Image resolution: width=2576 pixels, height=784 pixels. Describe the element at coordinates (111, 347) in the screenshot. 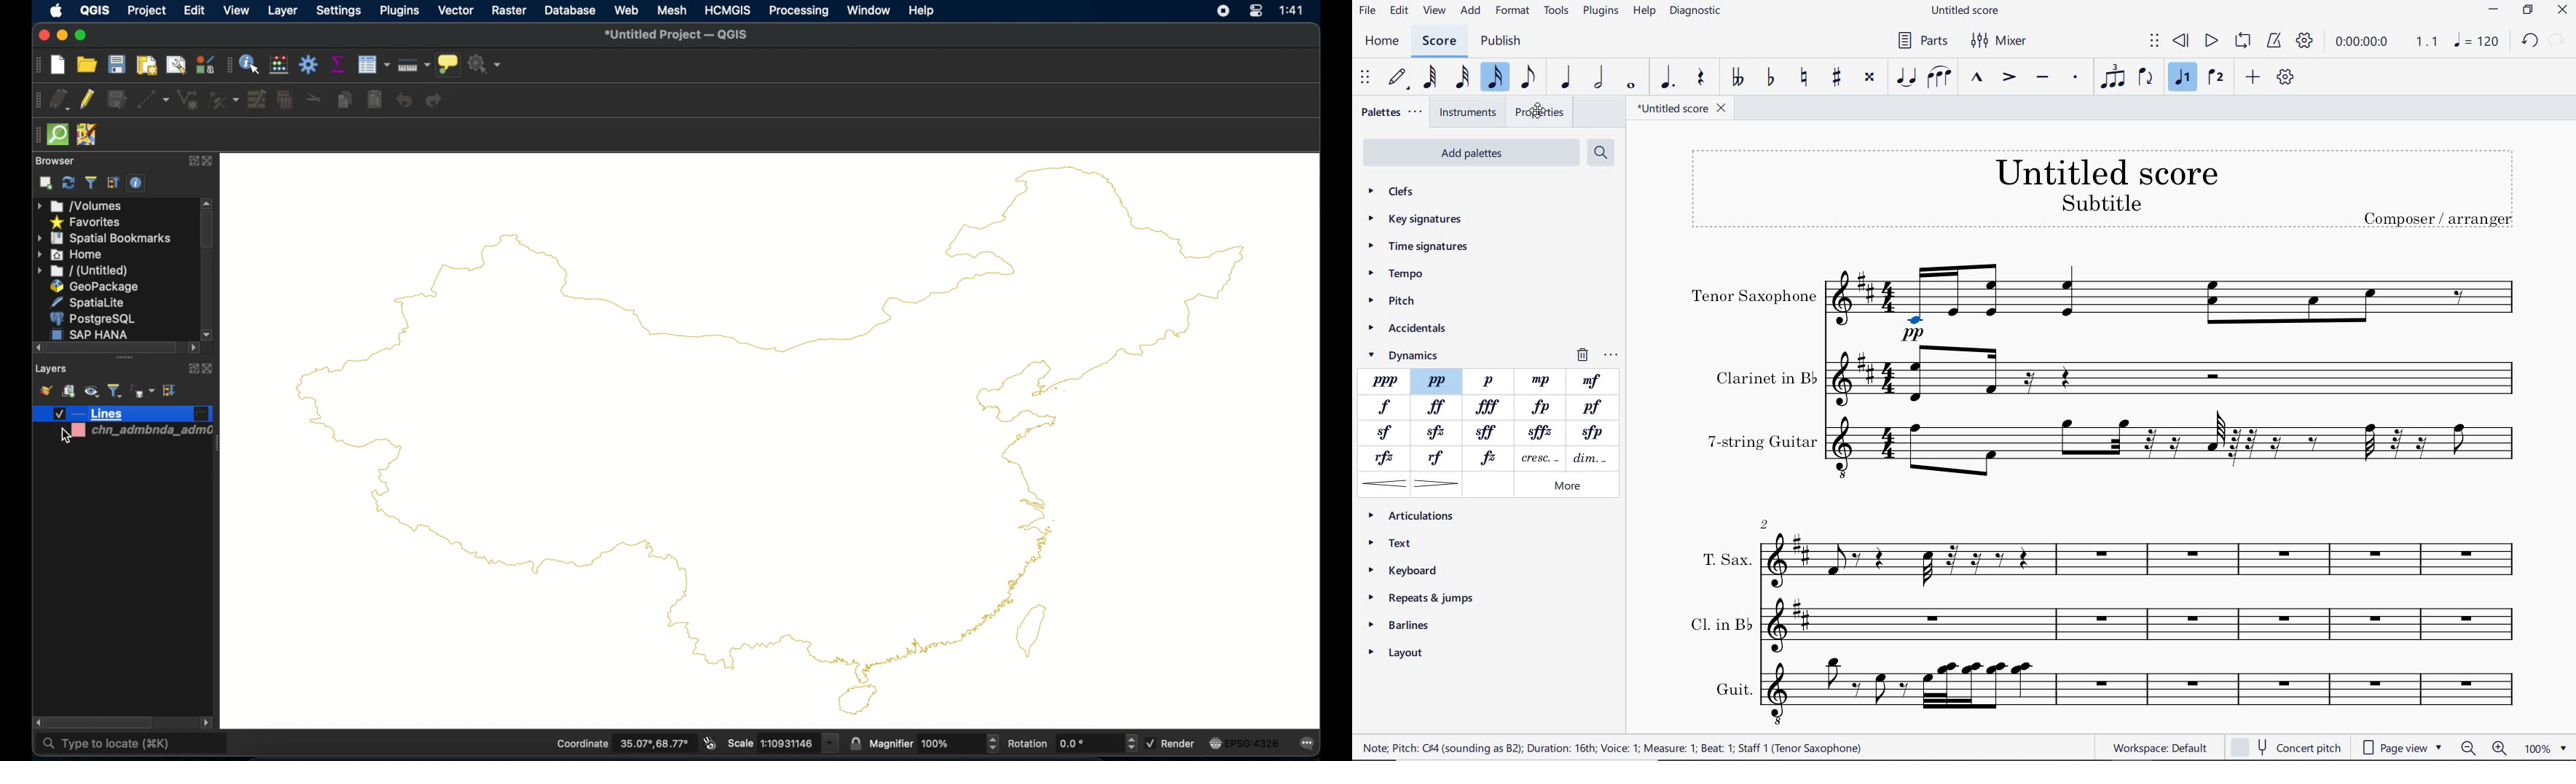

I see `scroll box` at that location.